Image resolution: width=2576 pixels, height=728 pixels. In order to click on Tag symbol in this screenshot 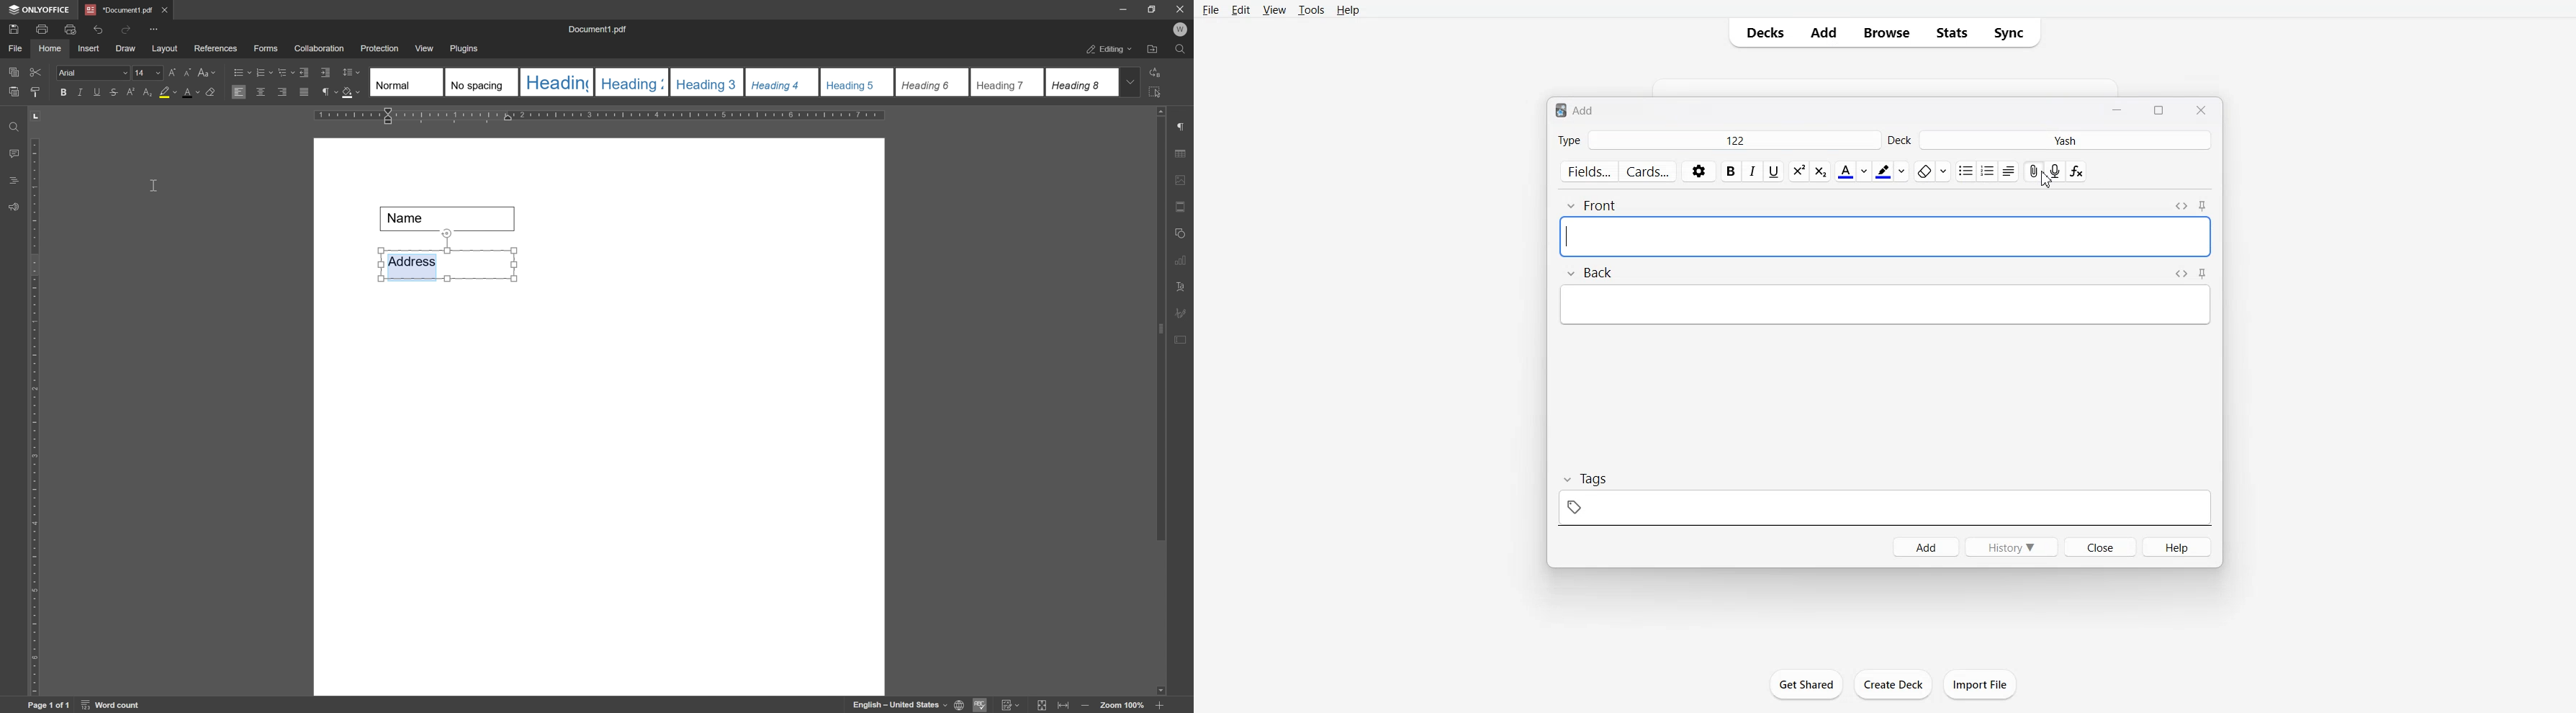, I will do `click(1884, 508)`.